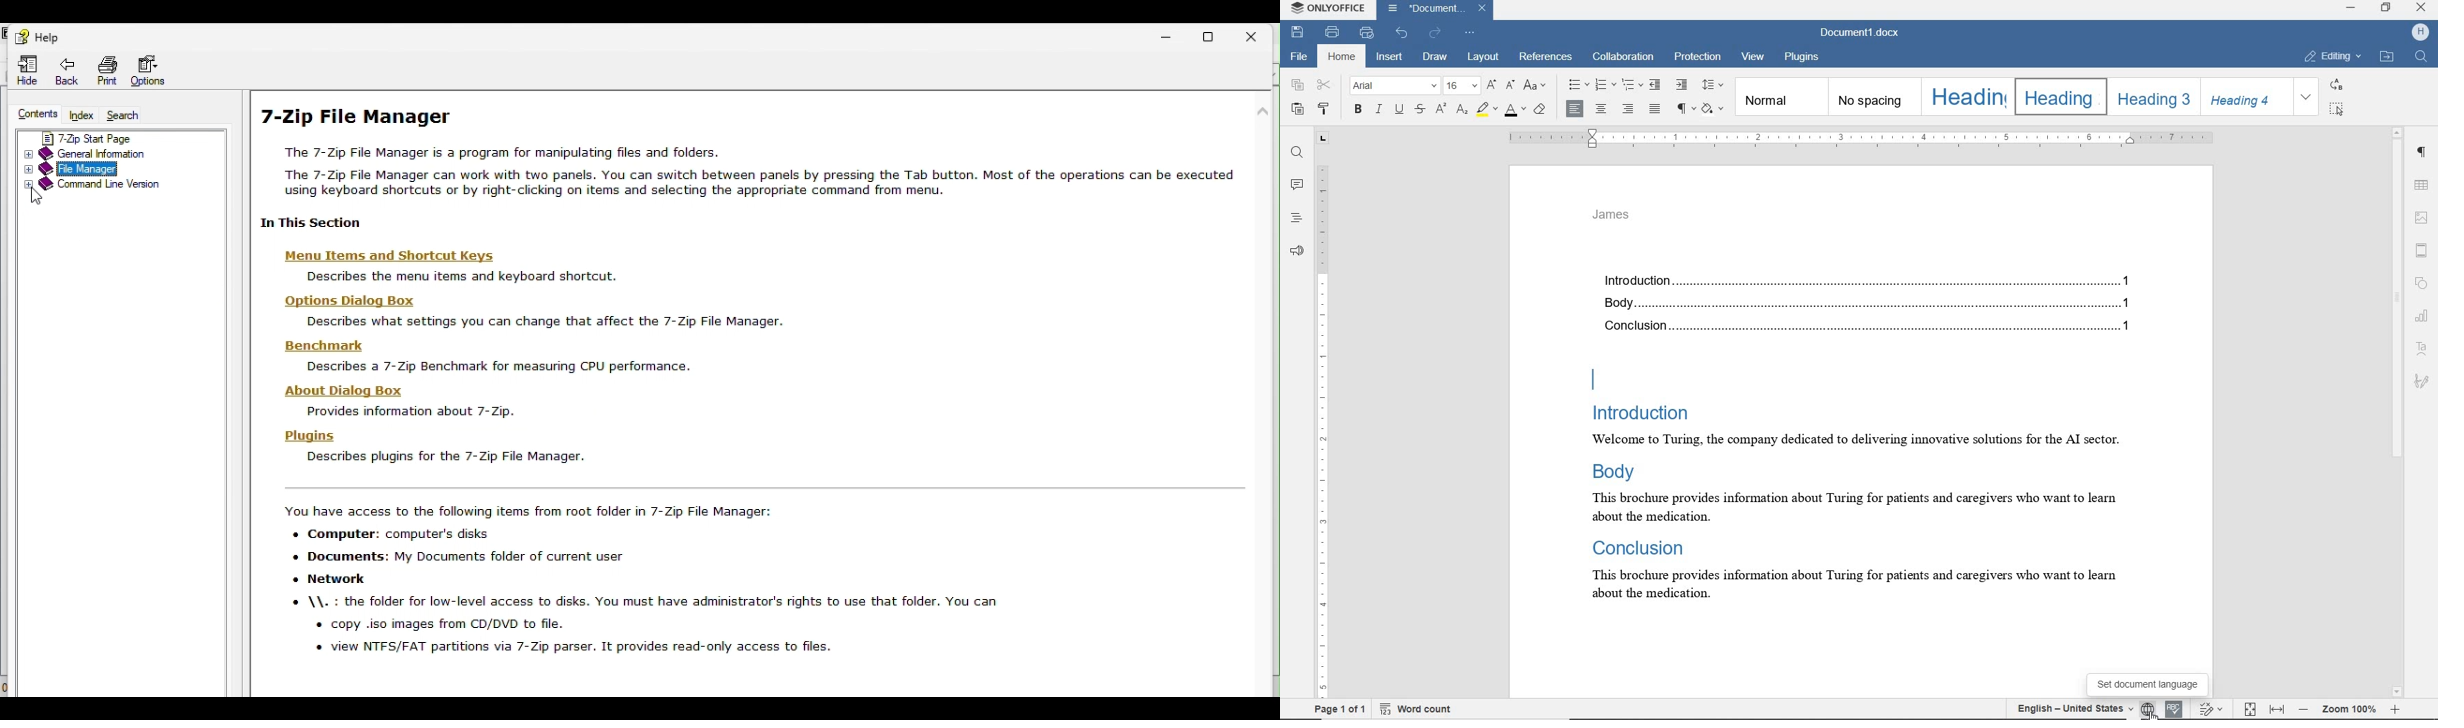  Describe the element at coordinates (1401, 110) in the screenshot. I see `underline` at that location.